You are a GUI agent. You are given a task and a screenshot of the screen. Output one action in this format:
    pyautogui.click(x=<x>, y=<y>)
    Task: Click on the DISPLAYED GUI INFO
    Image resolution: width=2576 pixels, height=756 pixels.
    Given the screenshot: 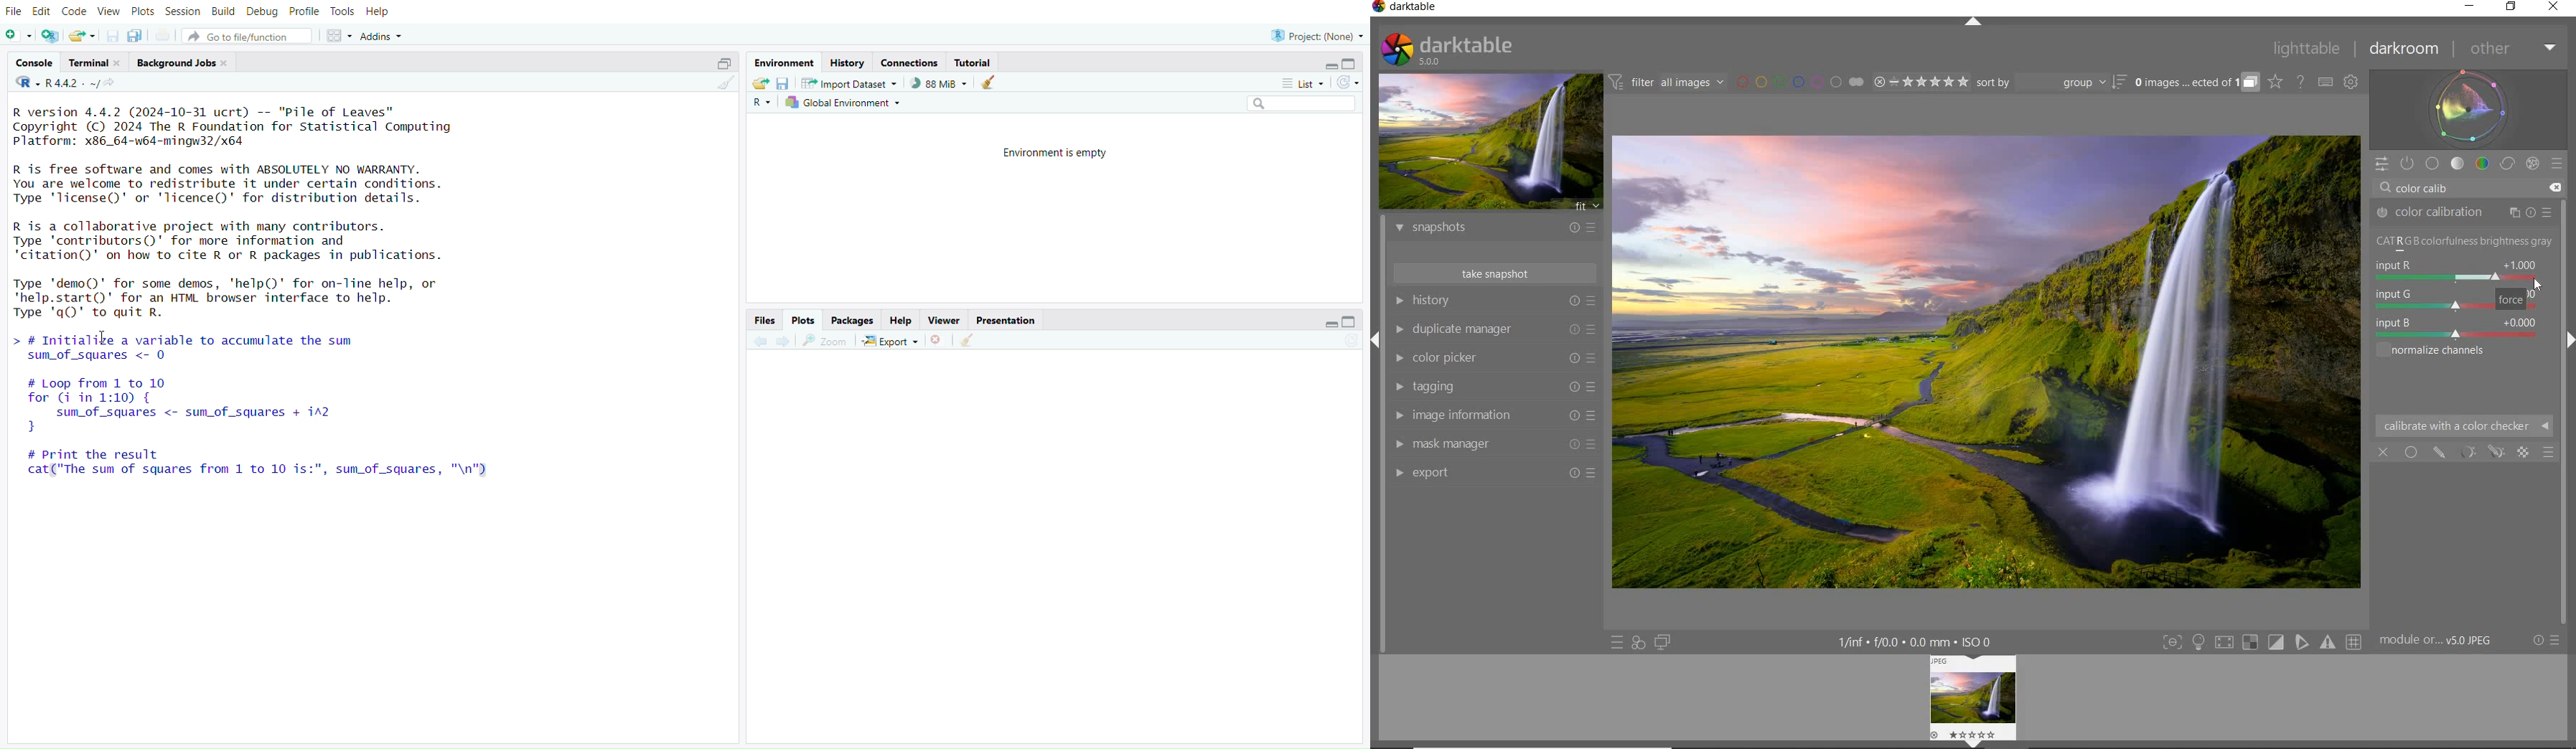 What is the action you would take?
    pyautogui.click(x=1919, y=641)
    